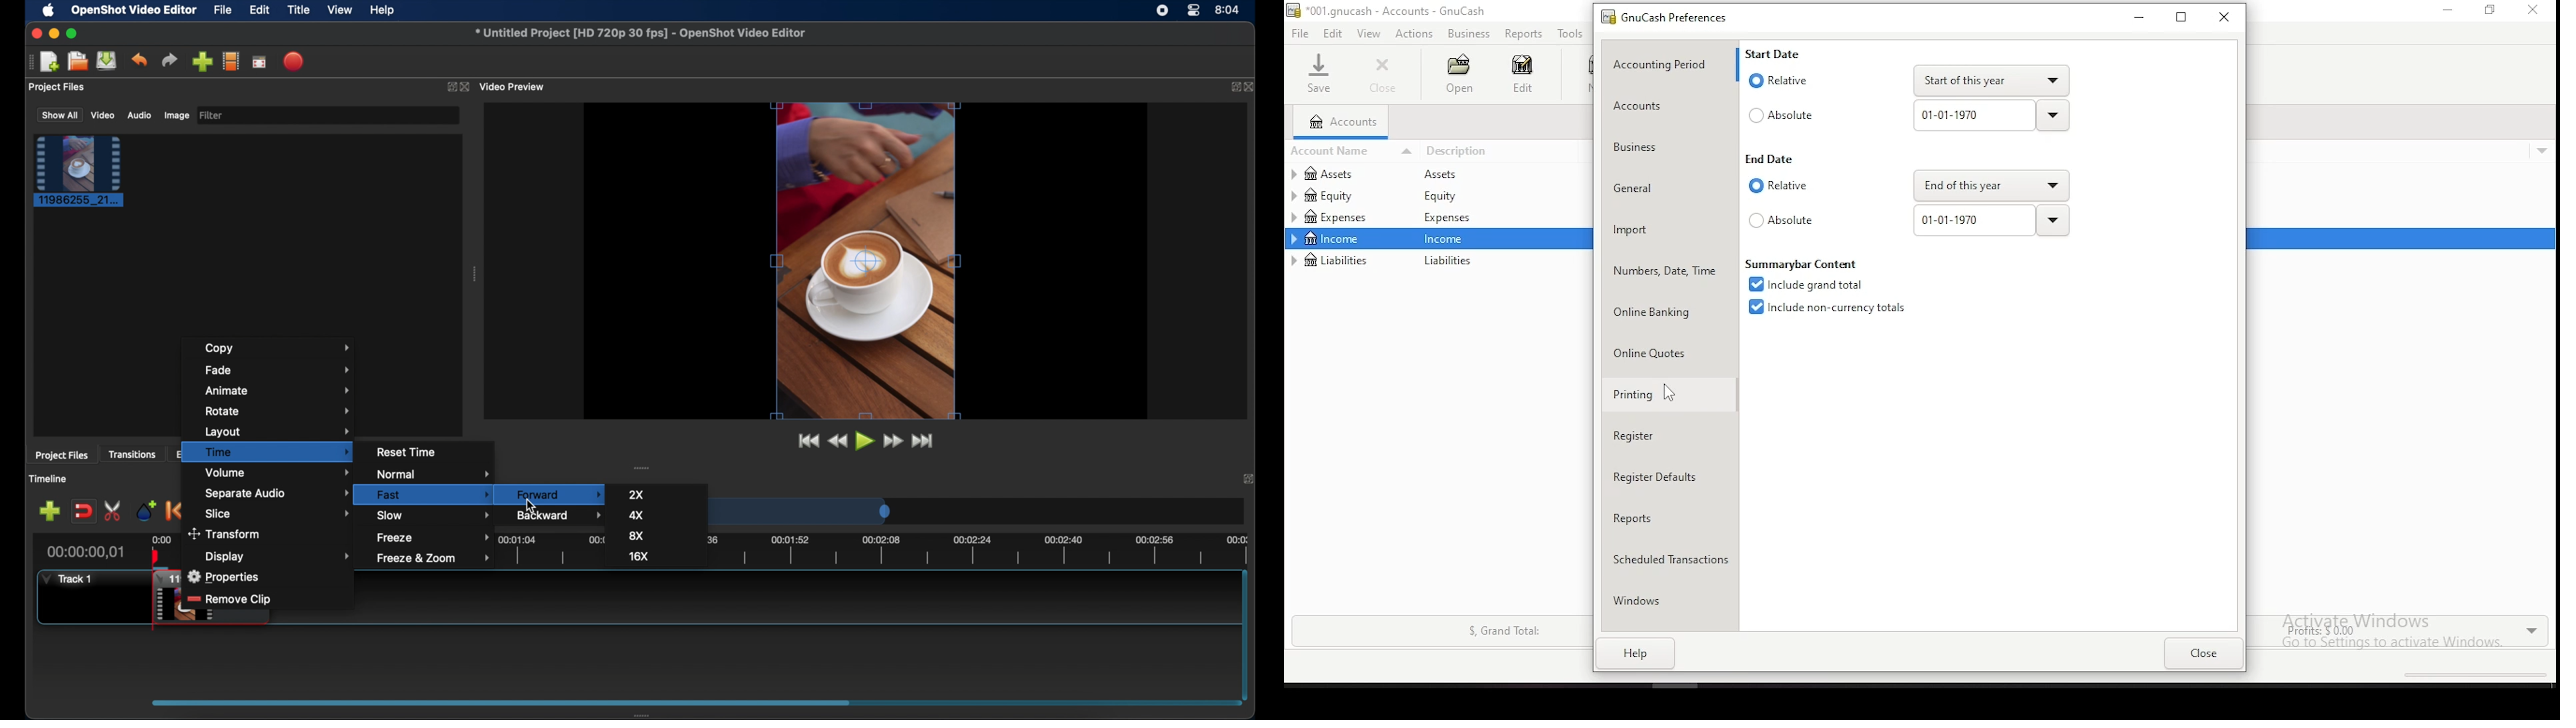  I want to click on Expenses, so click(1445, 219).